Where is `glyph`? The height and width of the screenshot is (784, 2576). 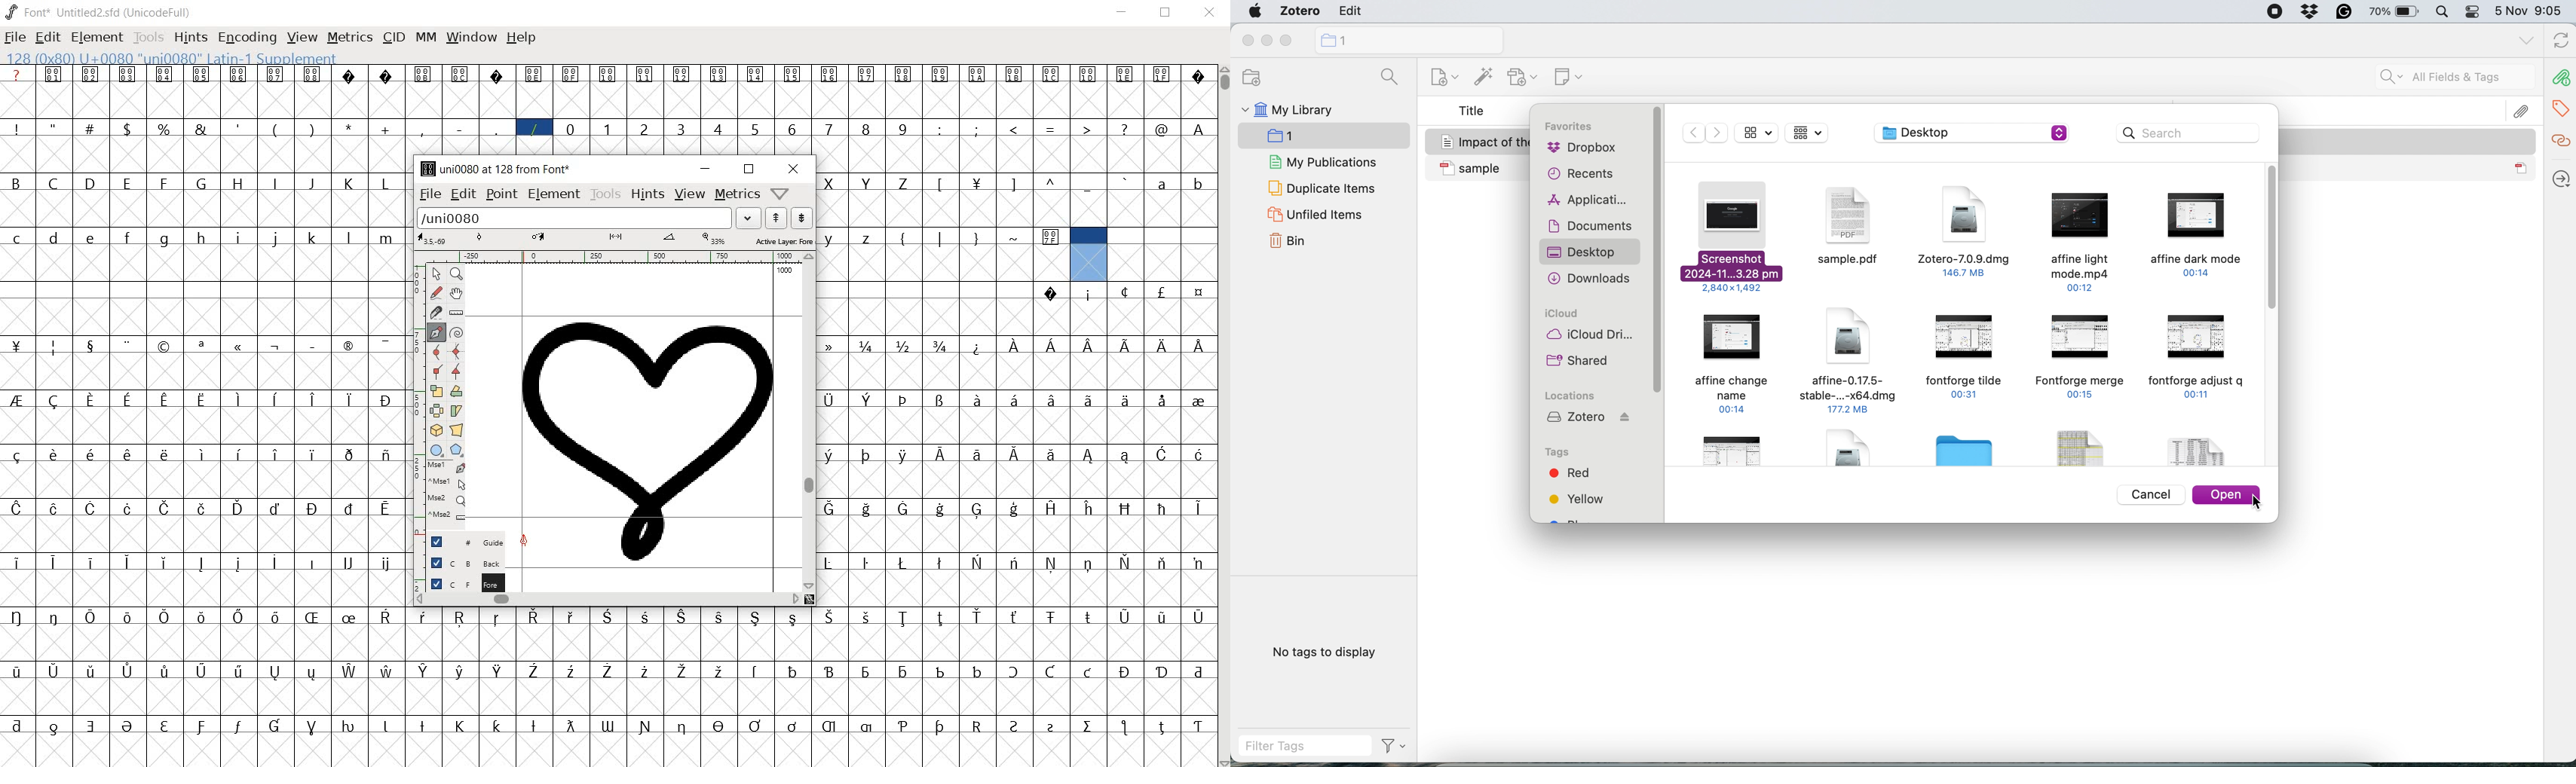
glyph is located at coordinates (606, 616).